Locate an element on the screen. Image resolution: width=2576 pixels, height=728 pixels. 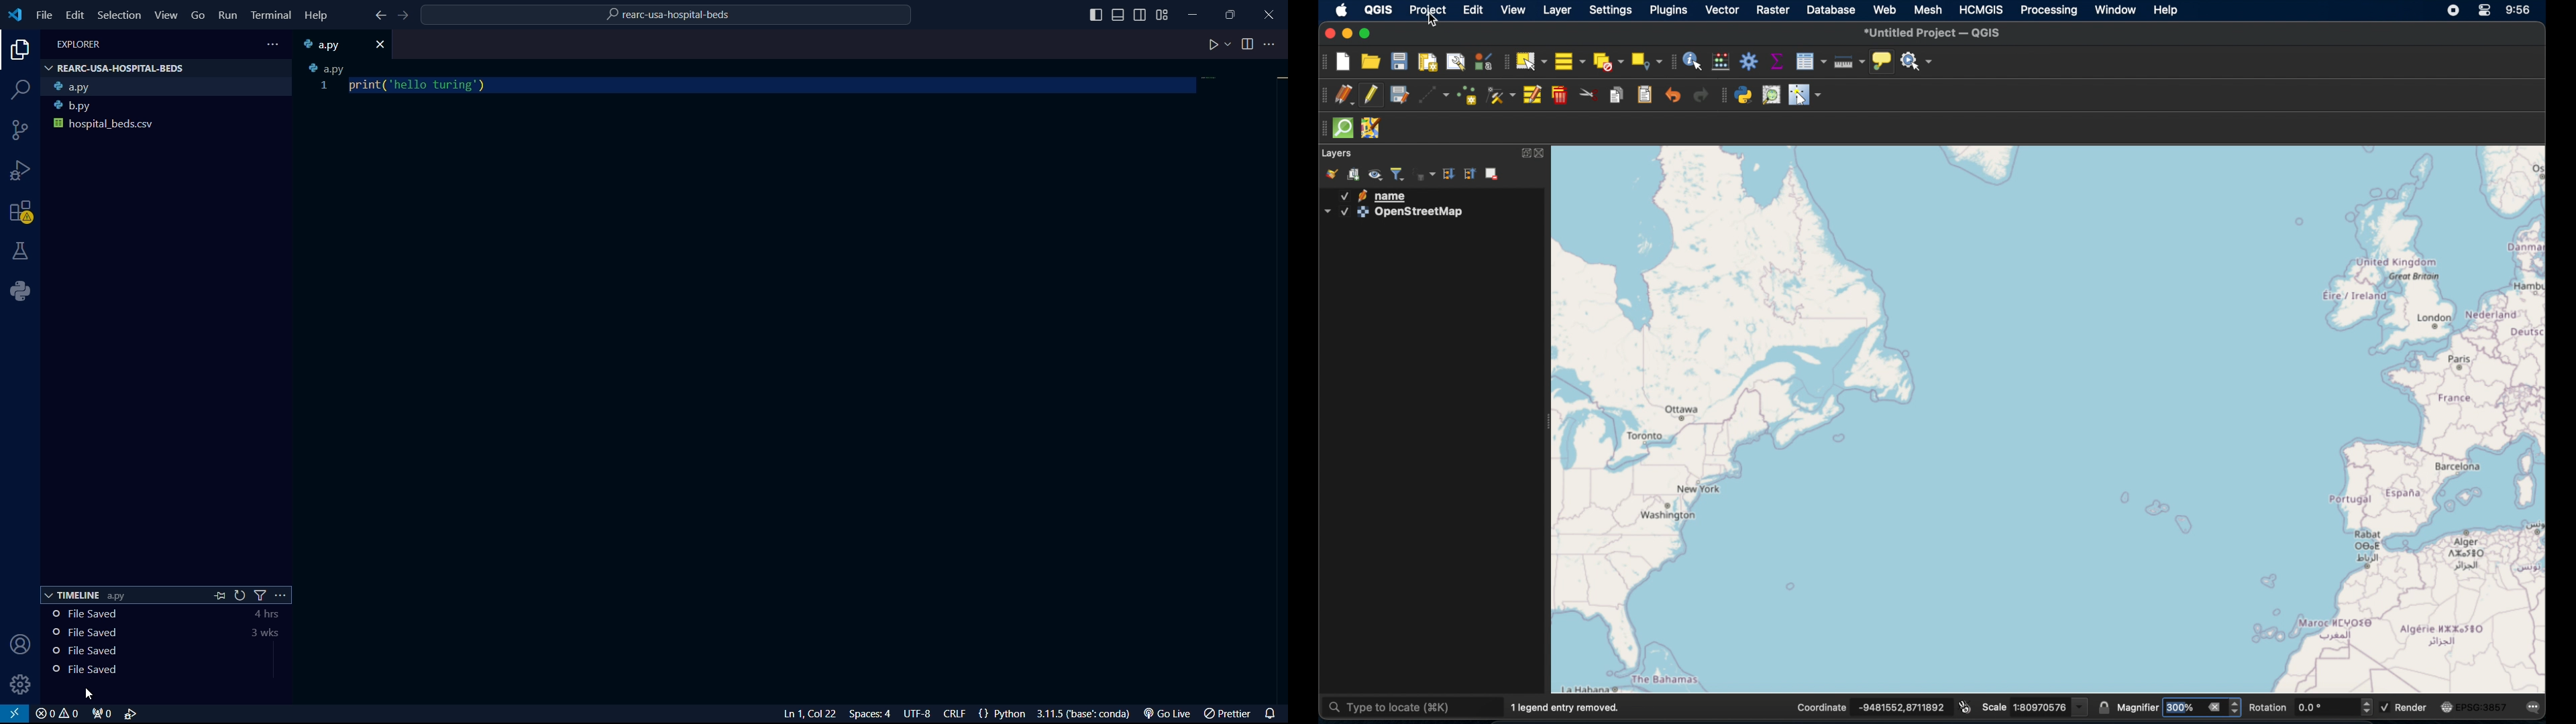
close is located at coordinates (380, 46).